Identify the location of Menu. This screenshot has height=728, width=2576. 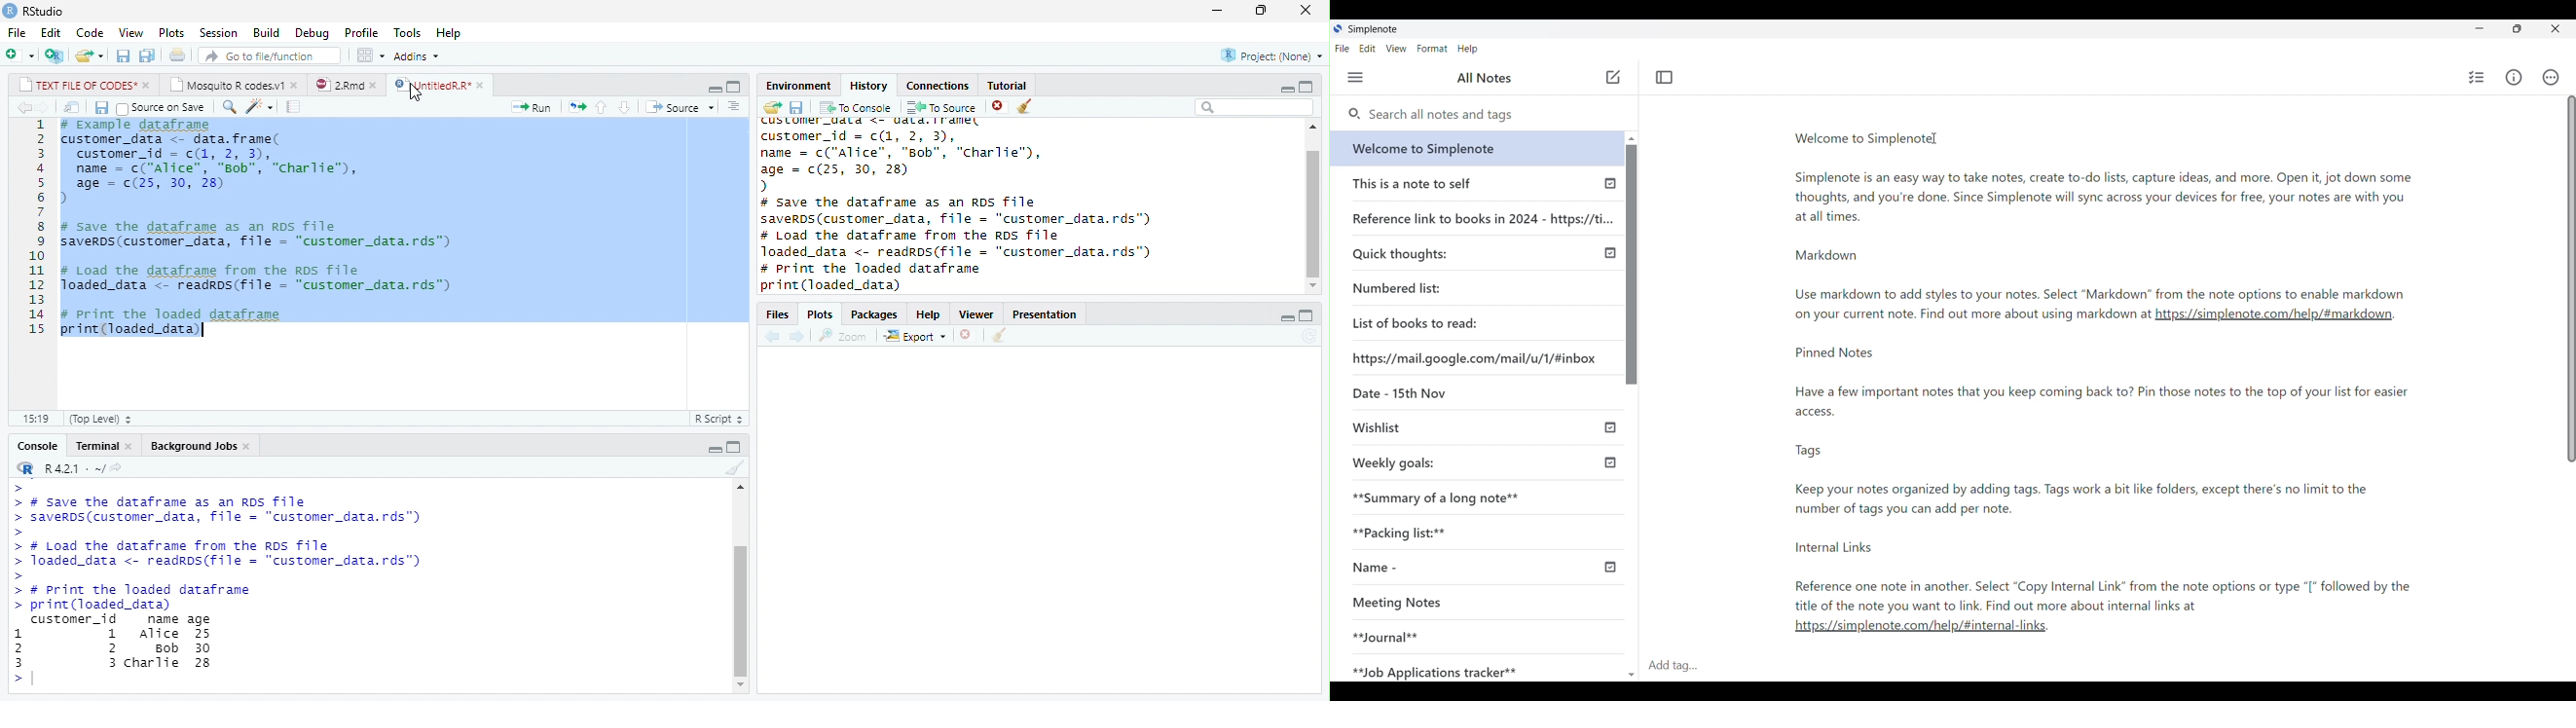
(1355, 77).